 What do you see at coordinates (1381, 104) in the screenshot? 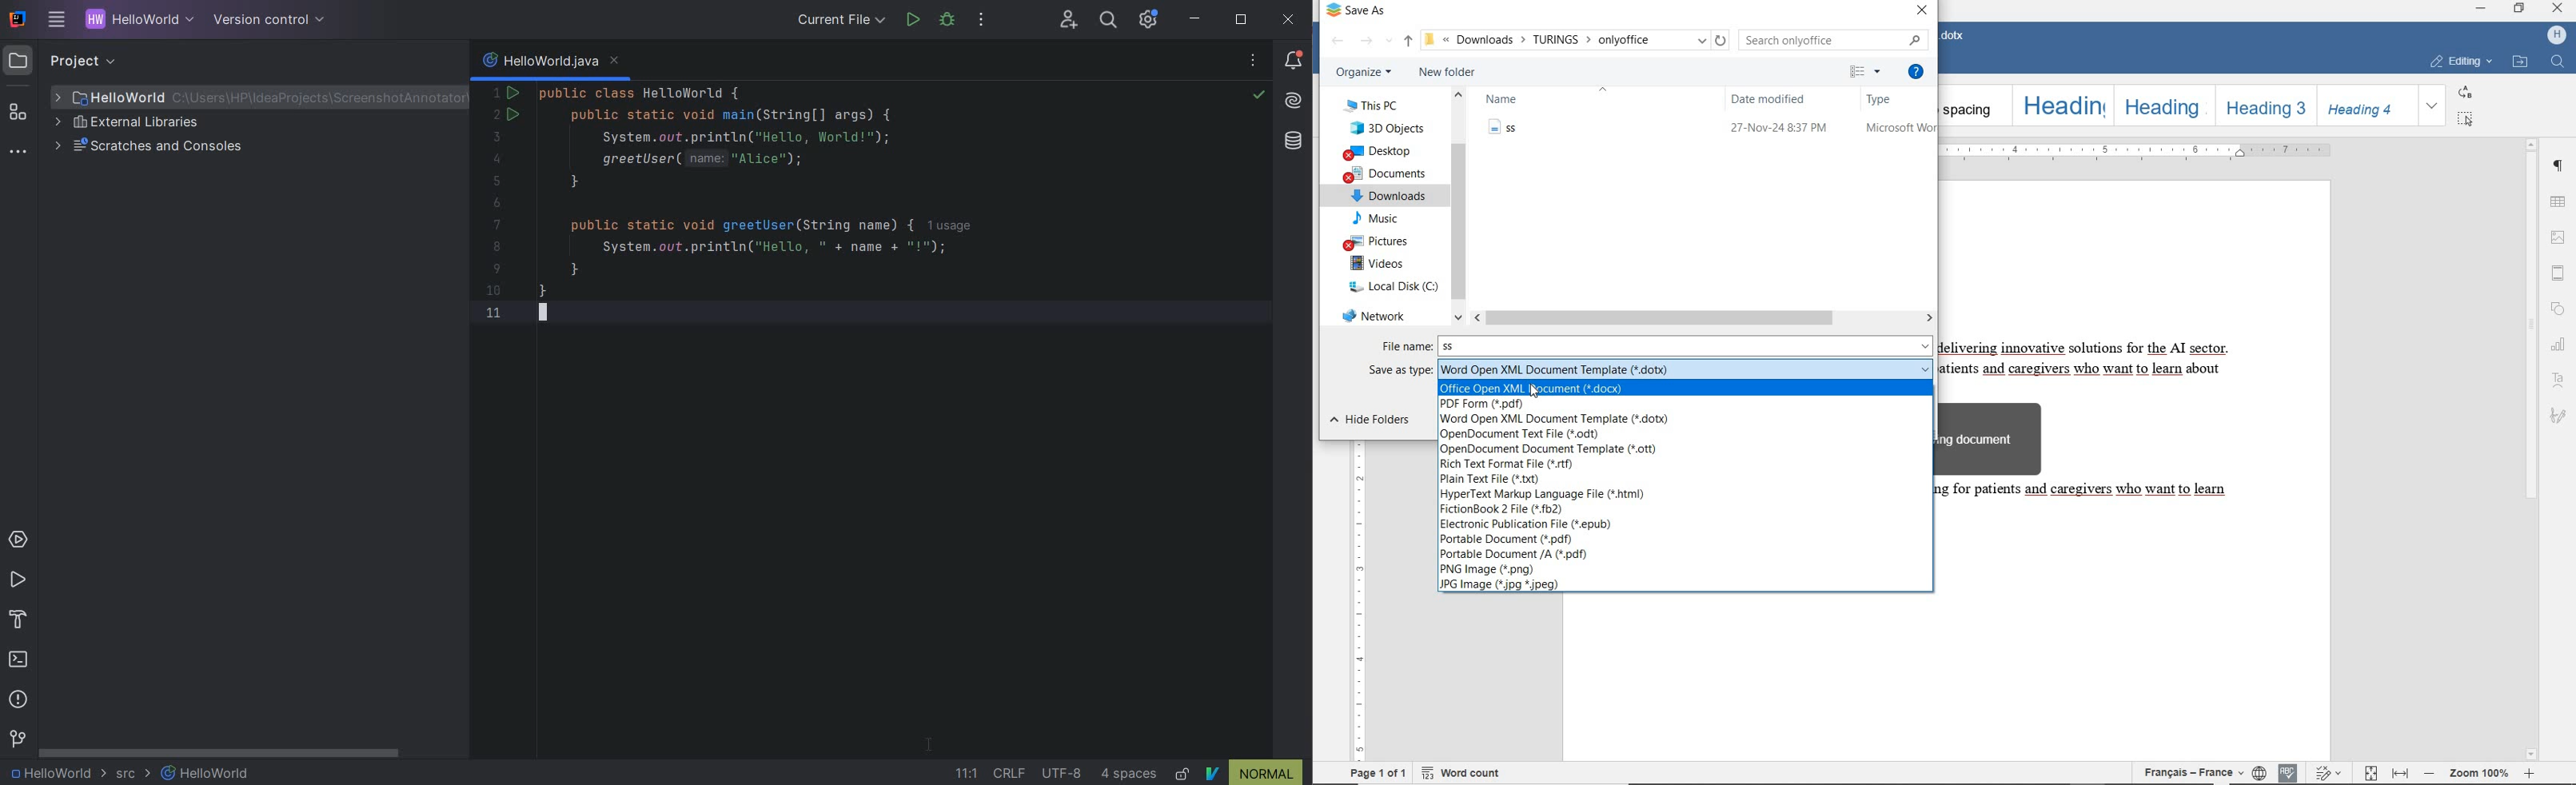
I see `THIS PC` at bounding box center [1381, 104].